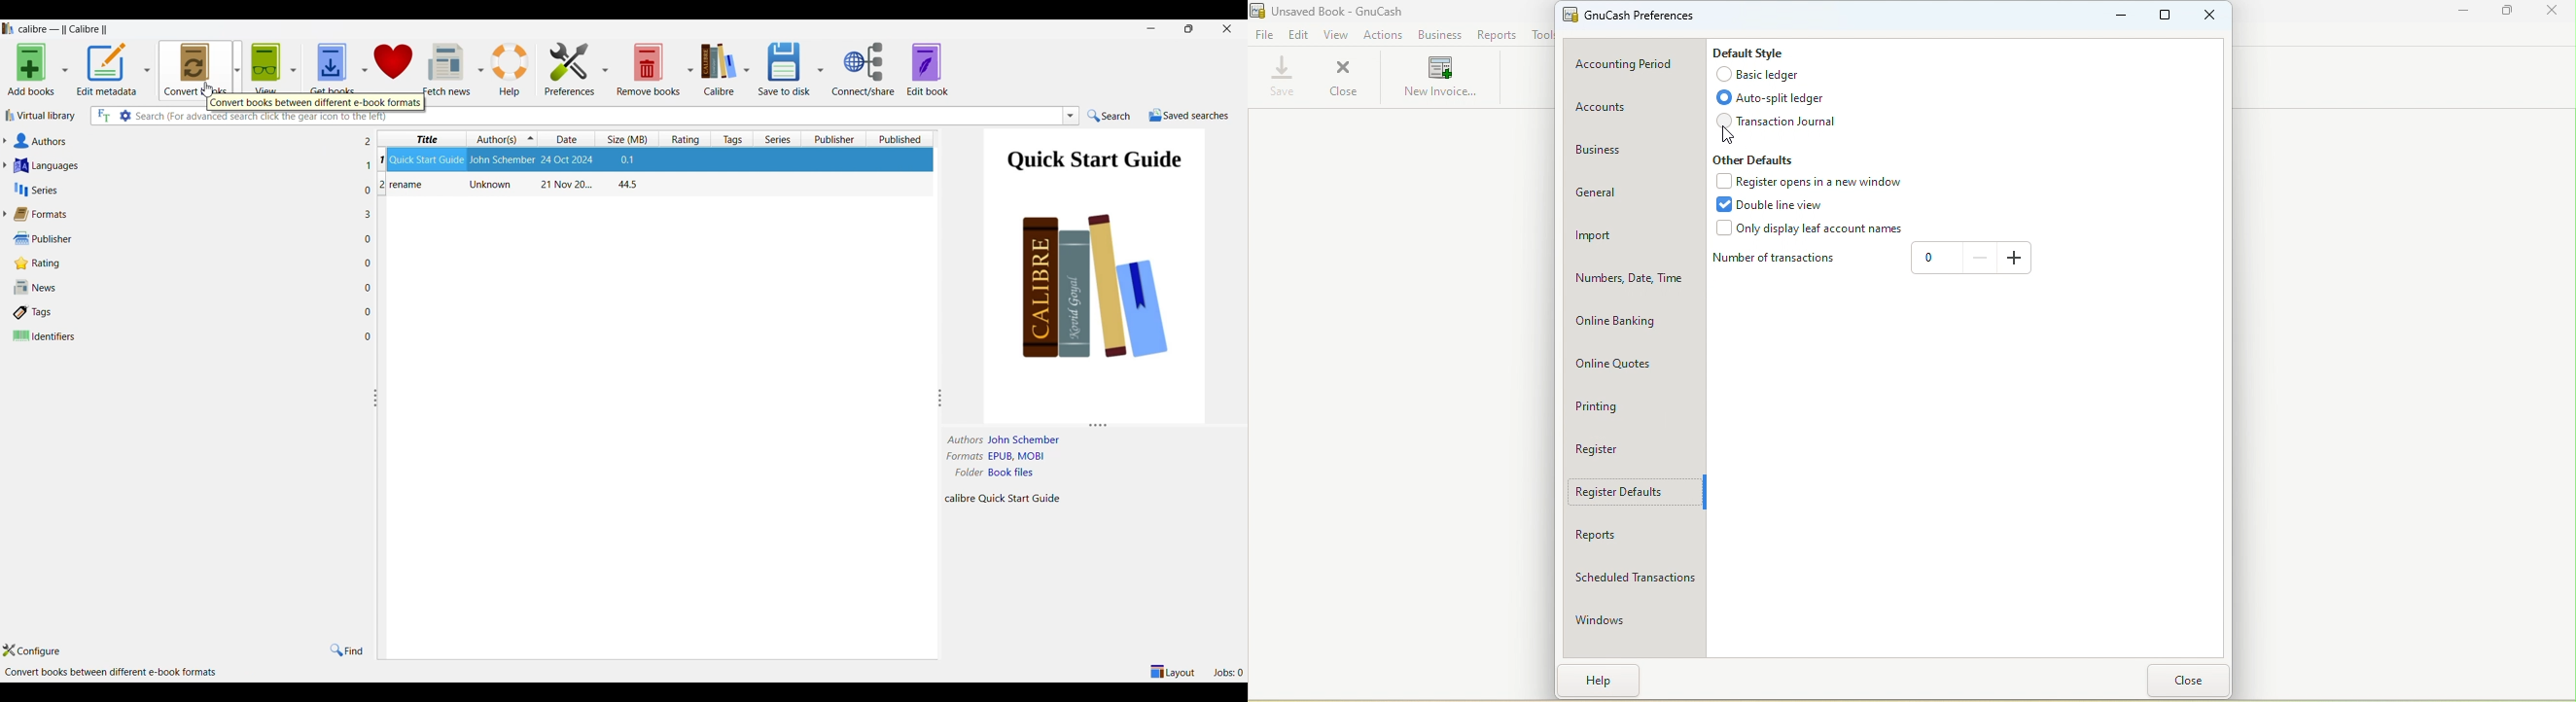  I want to click on Register, so click(1636, 454).